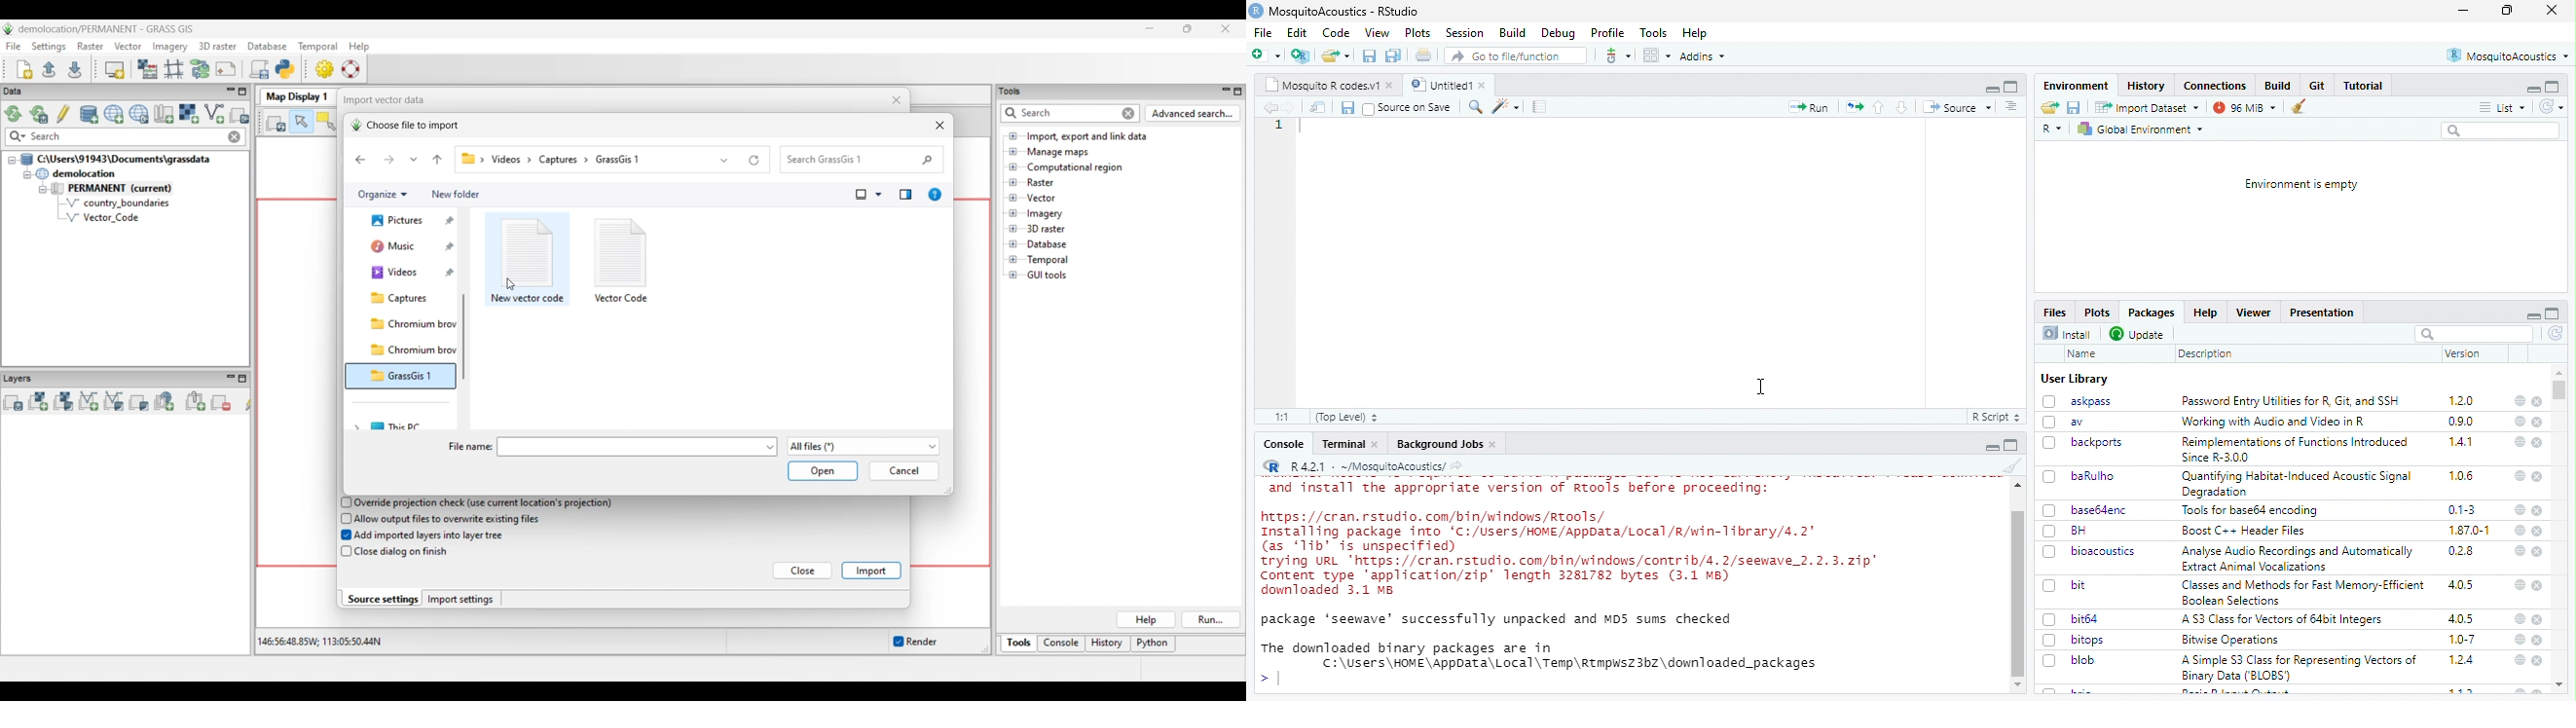  I want to click on close, so click(1376, 444).